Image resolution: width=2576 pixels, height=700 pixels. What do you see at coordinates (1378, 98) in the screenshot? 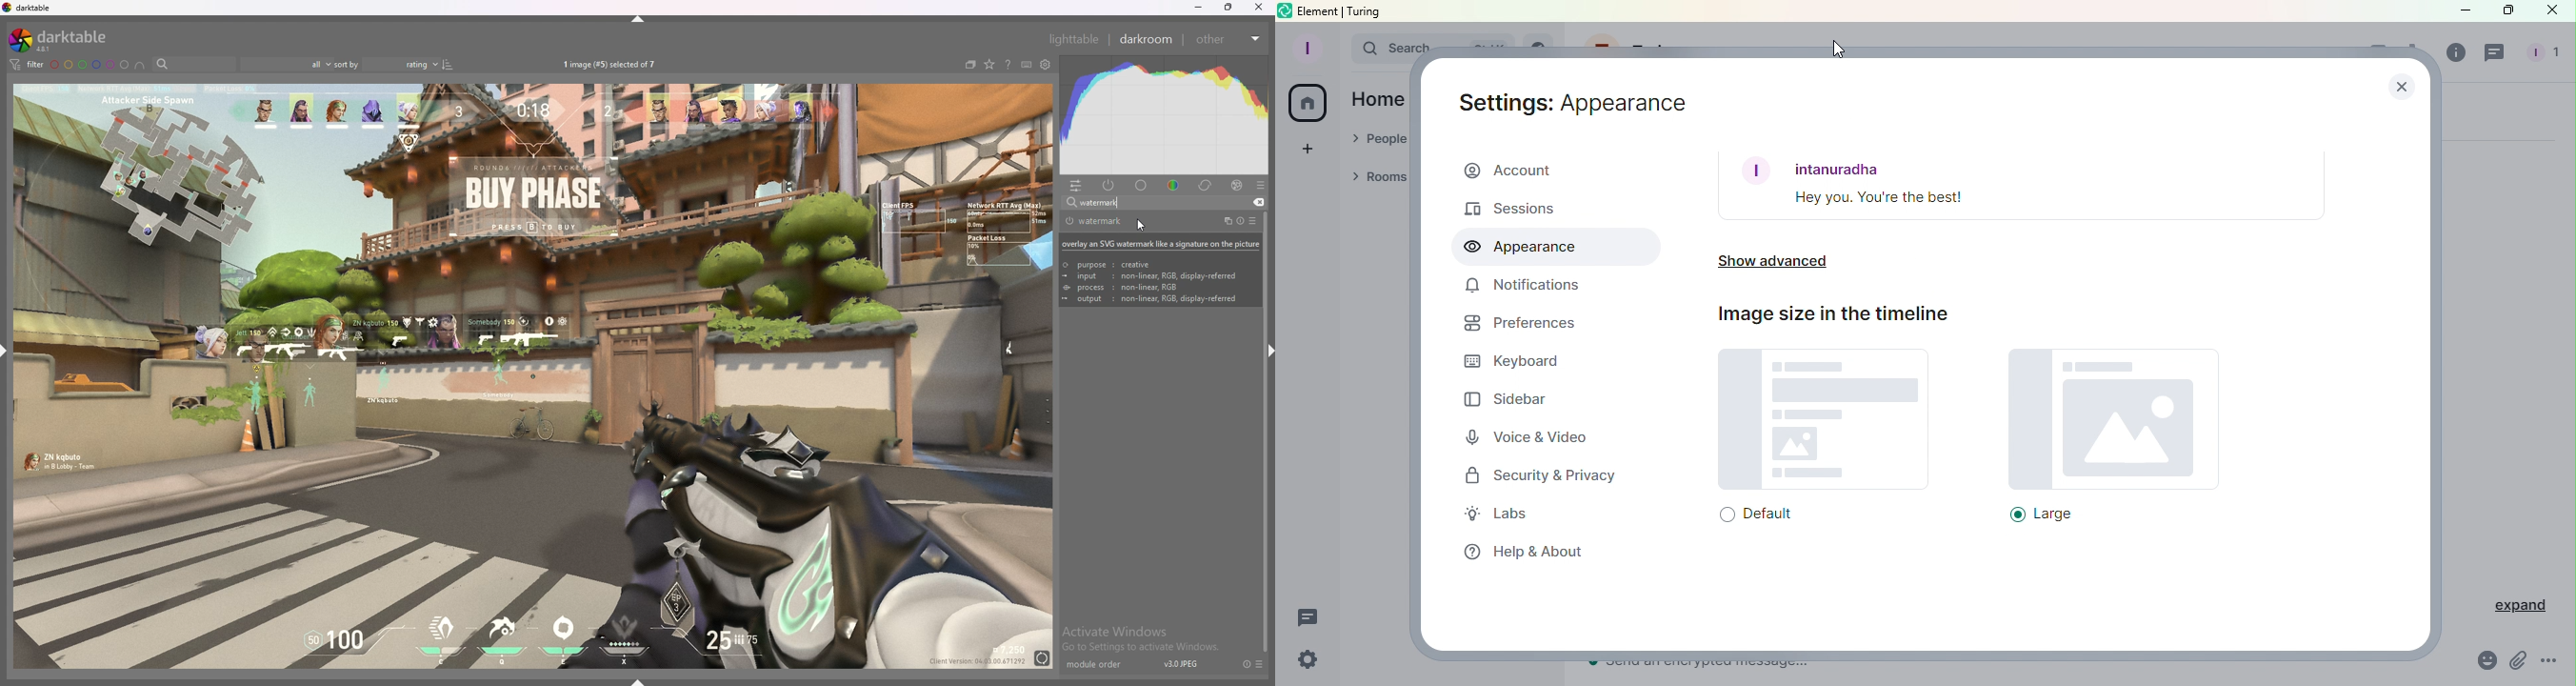
I see `Home` at bounding box center [1378, 98].